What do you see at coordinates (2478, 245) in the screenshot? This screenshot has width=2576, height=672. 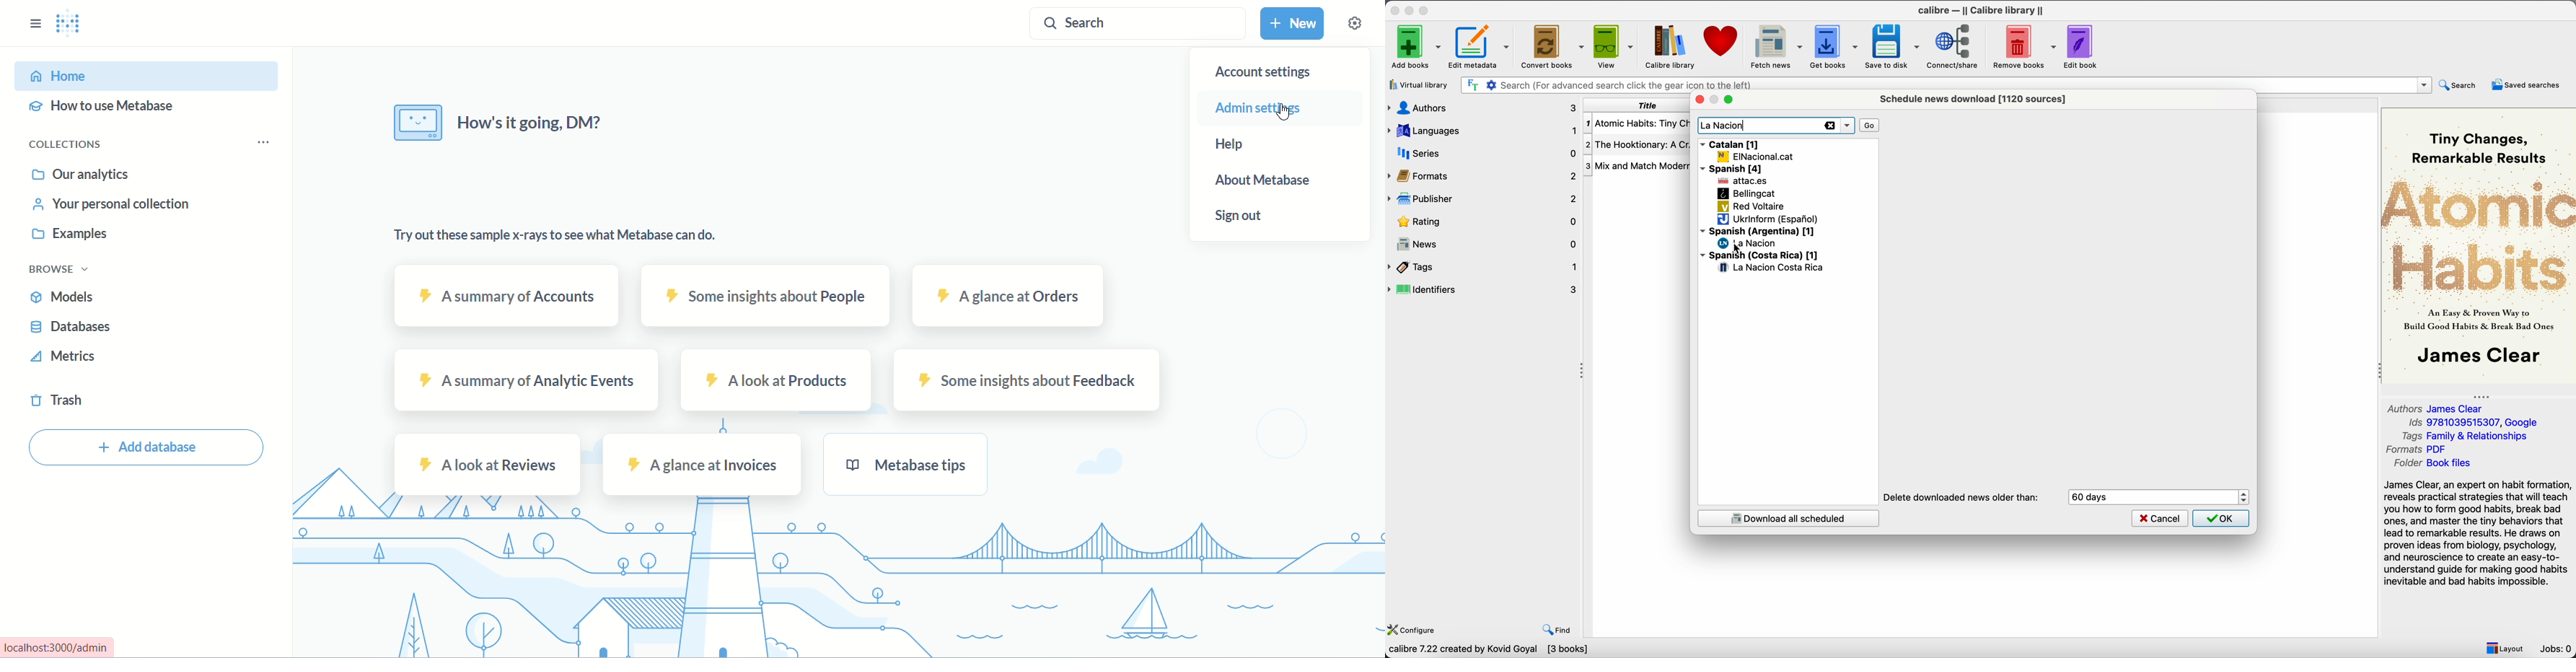 I see `book cover preview` at bounding box center [2478, 245].